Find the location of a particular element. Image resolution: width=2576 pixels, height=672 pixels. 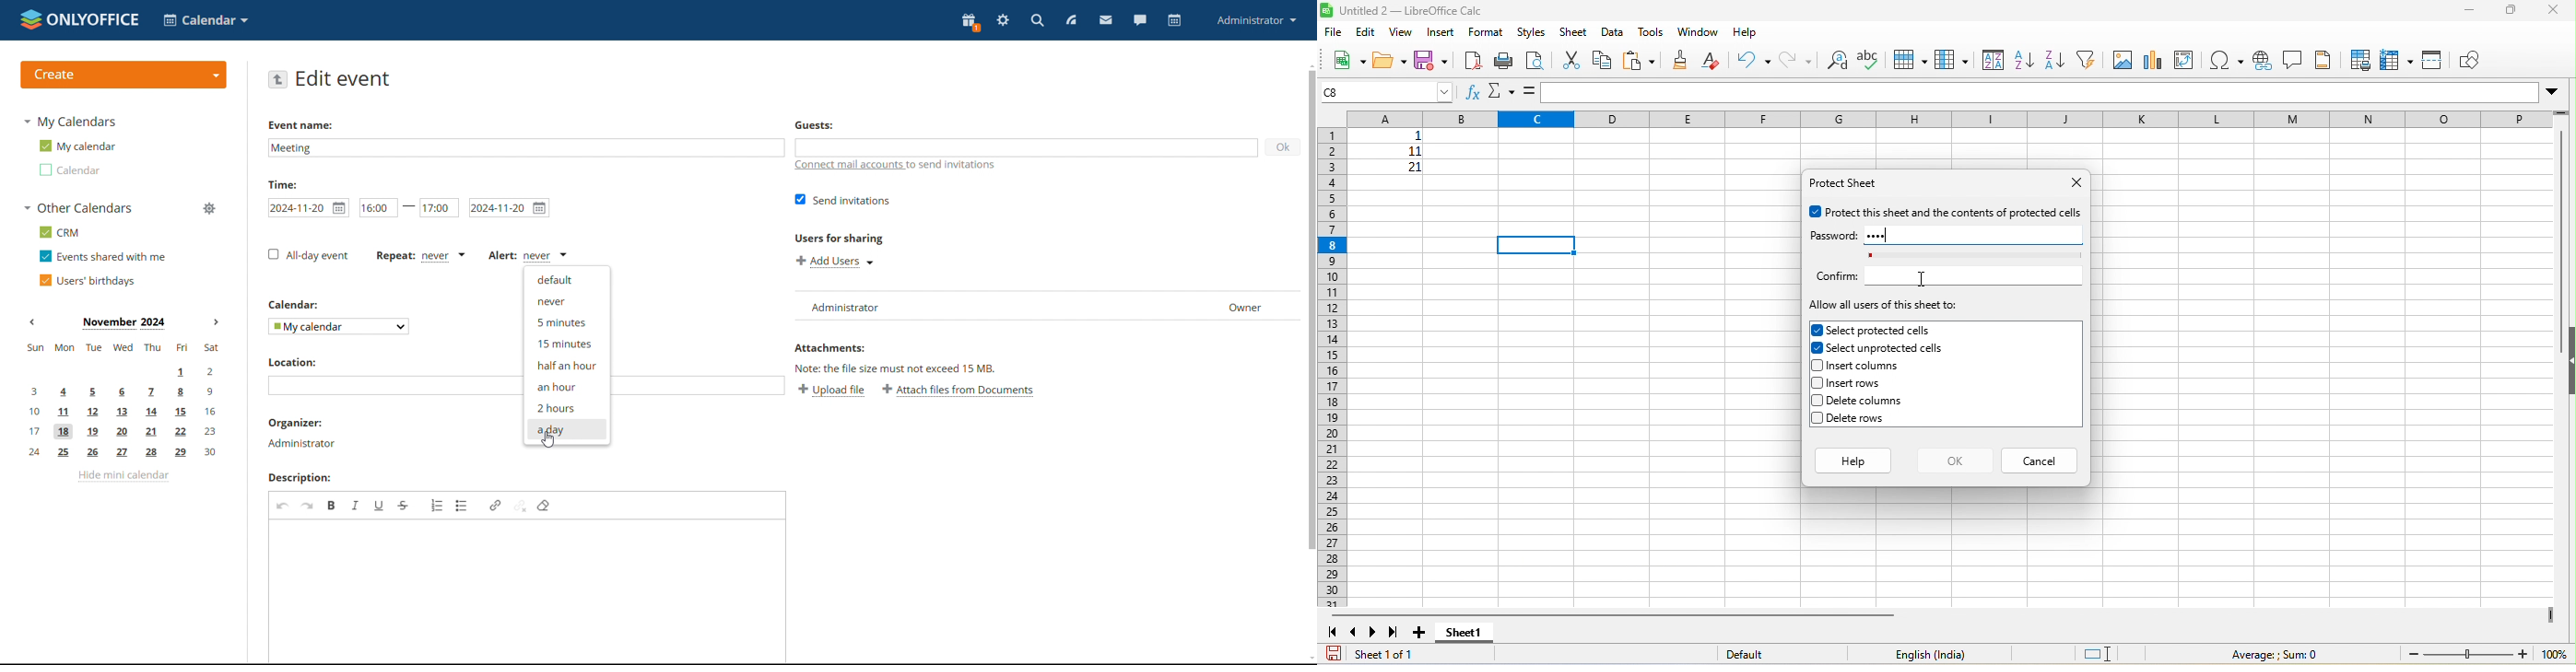

close is located at coordinates (2557, 10).